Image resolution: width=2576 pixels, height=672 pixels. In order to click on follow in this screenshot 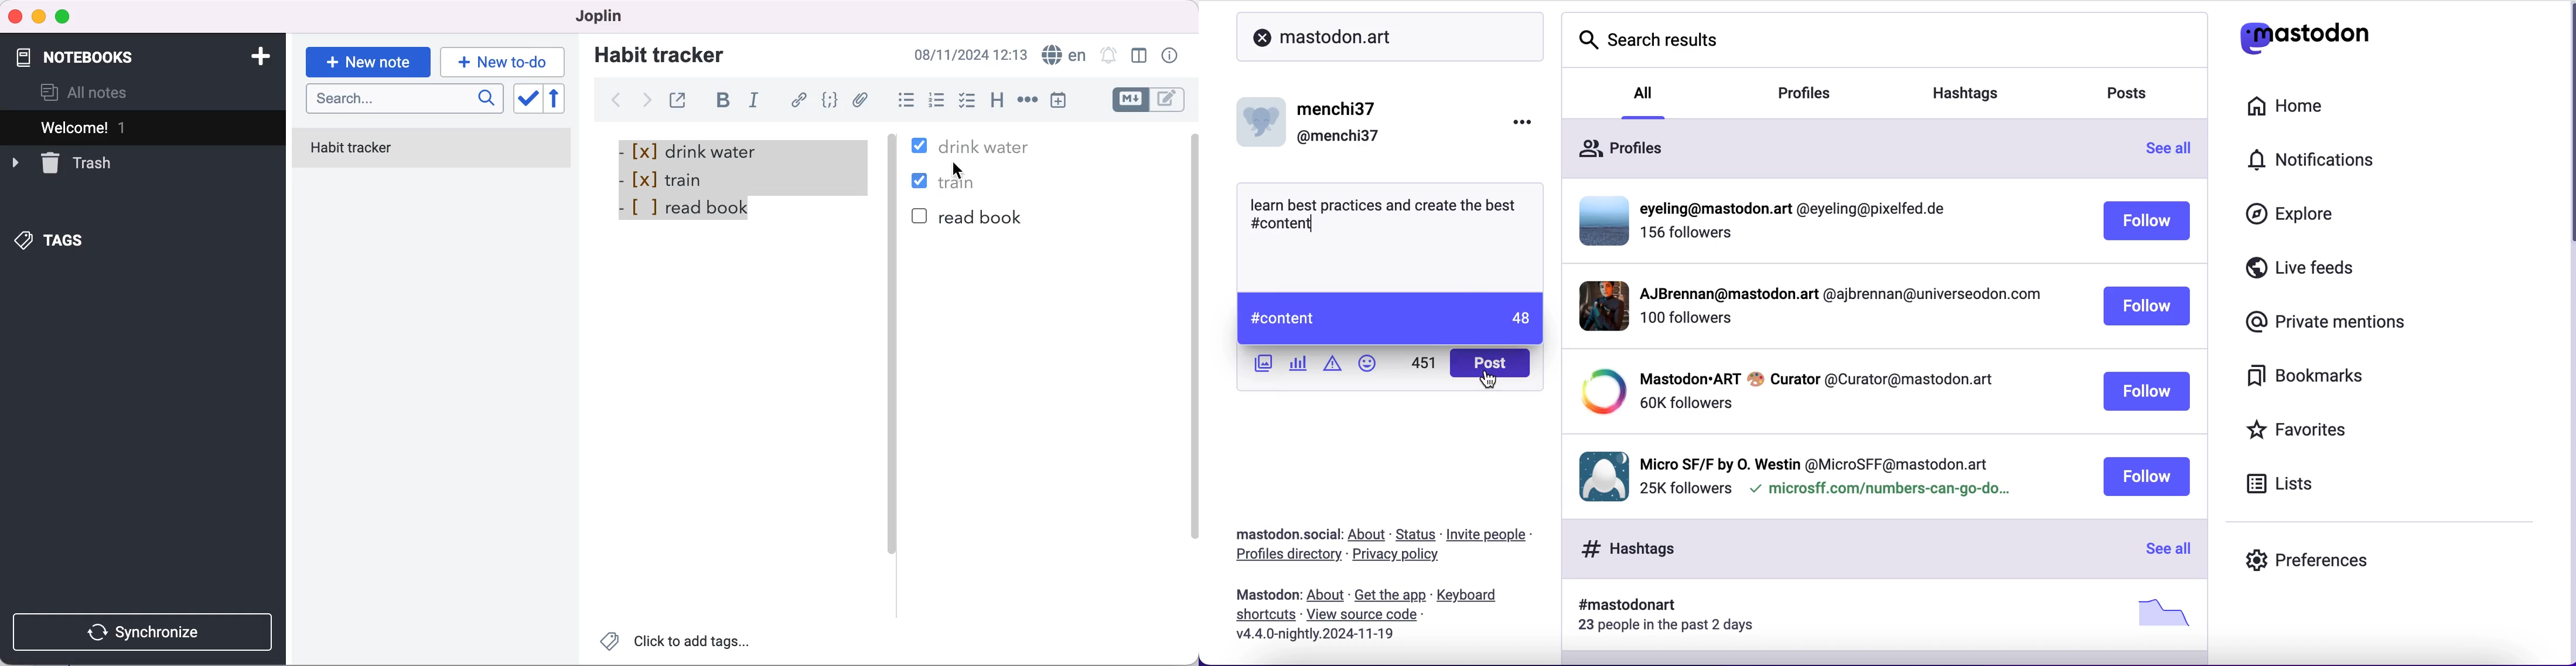, I will do `click(2147, 222)`.